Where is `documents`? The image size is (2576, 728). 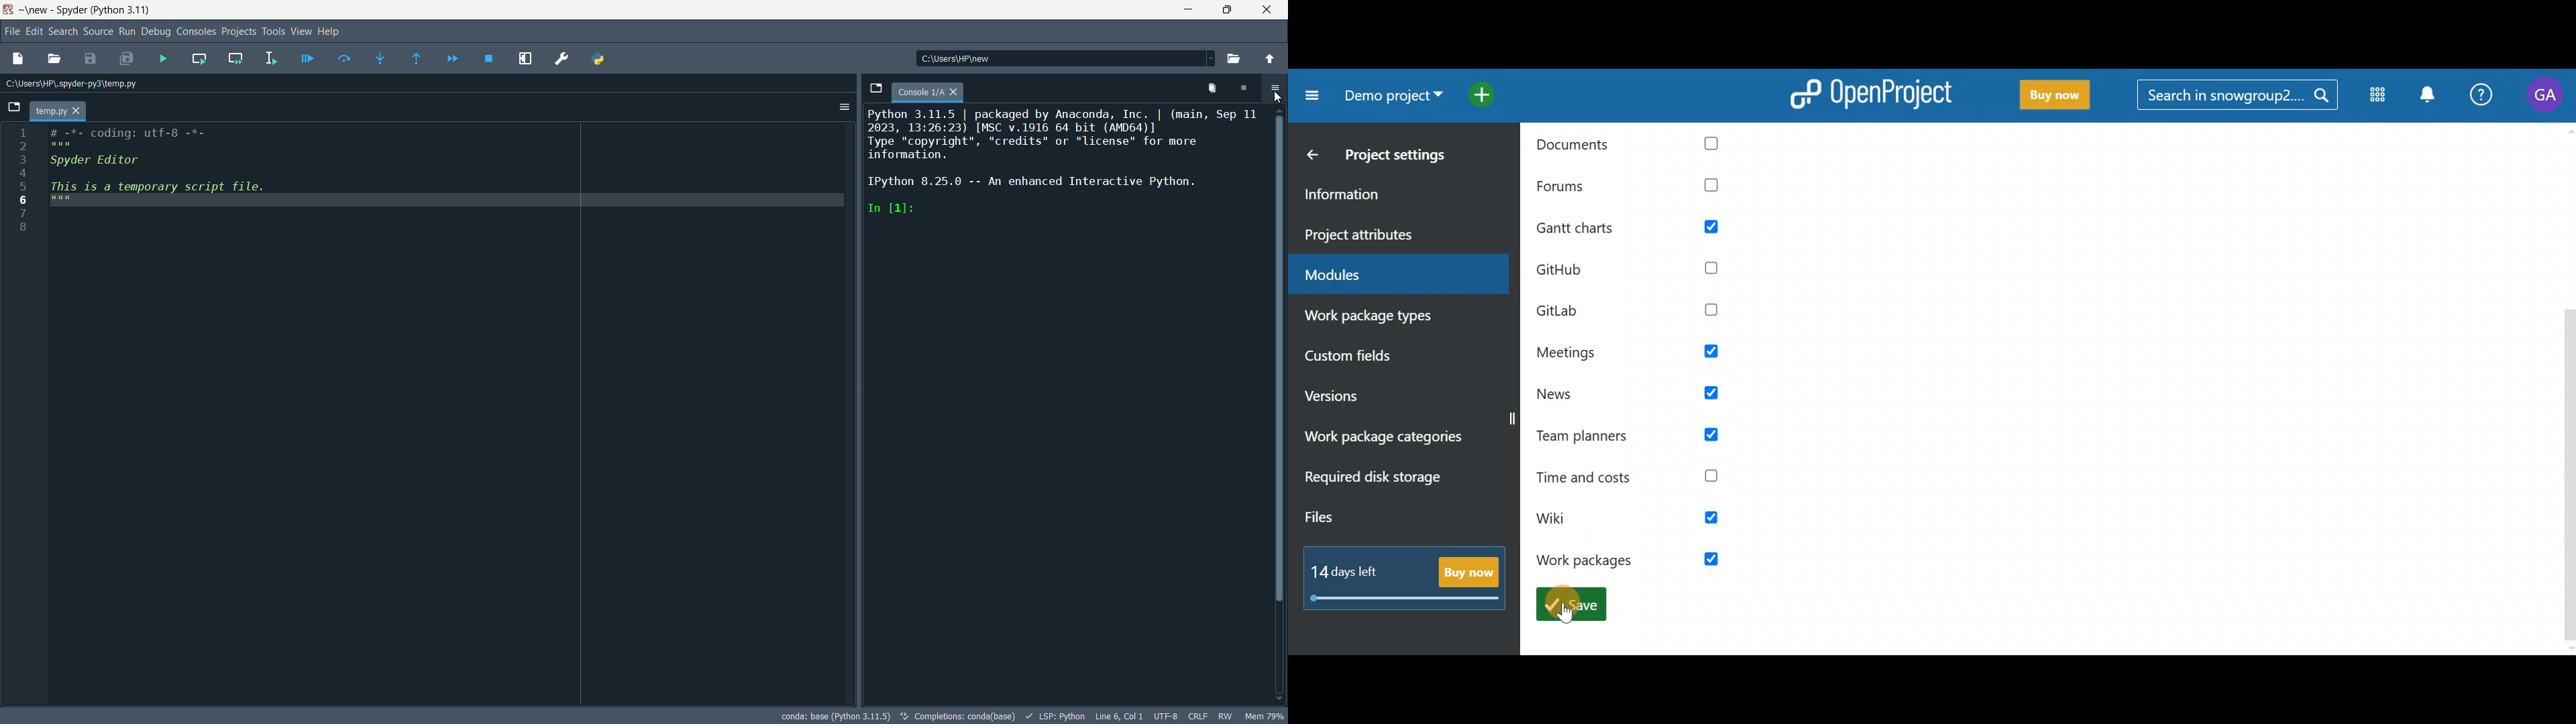
documents is located at coordinates (1637, 146).